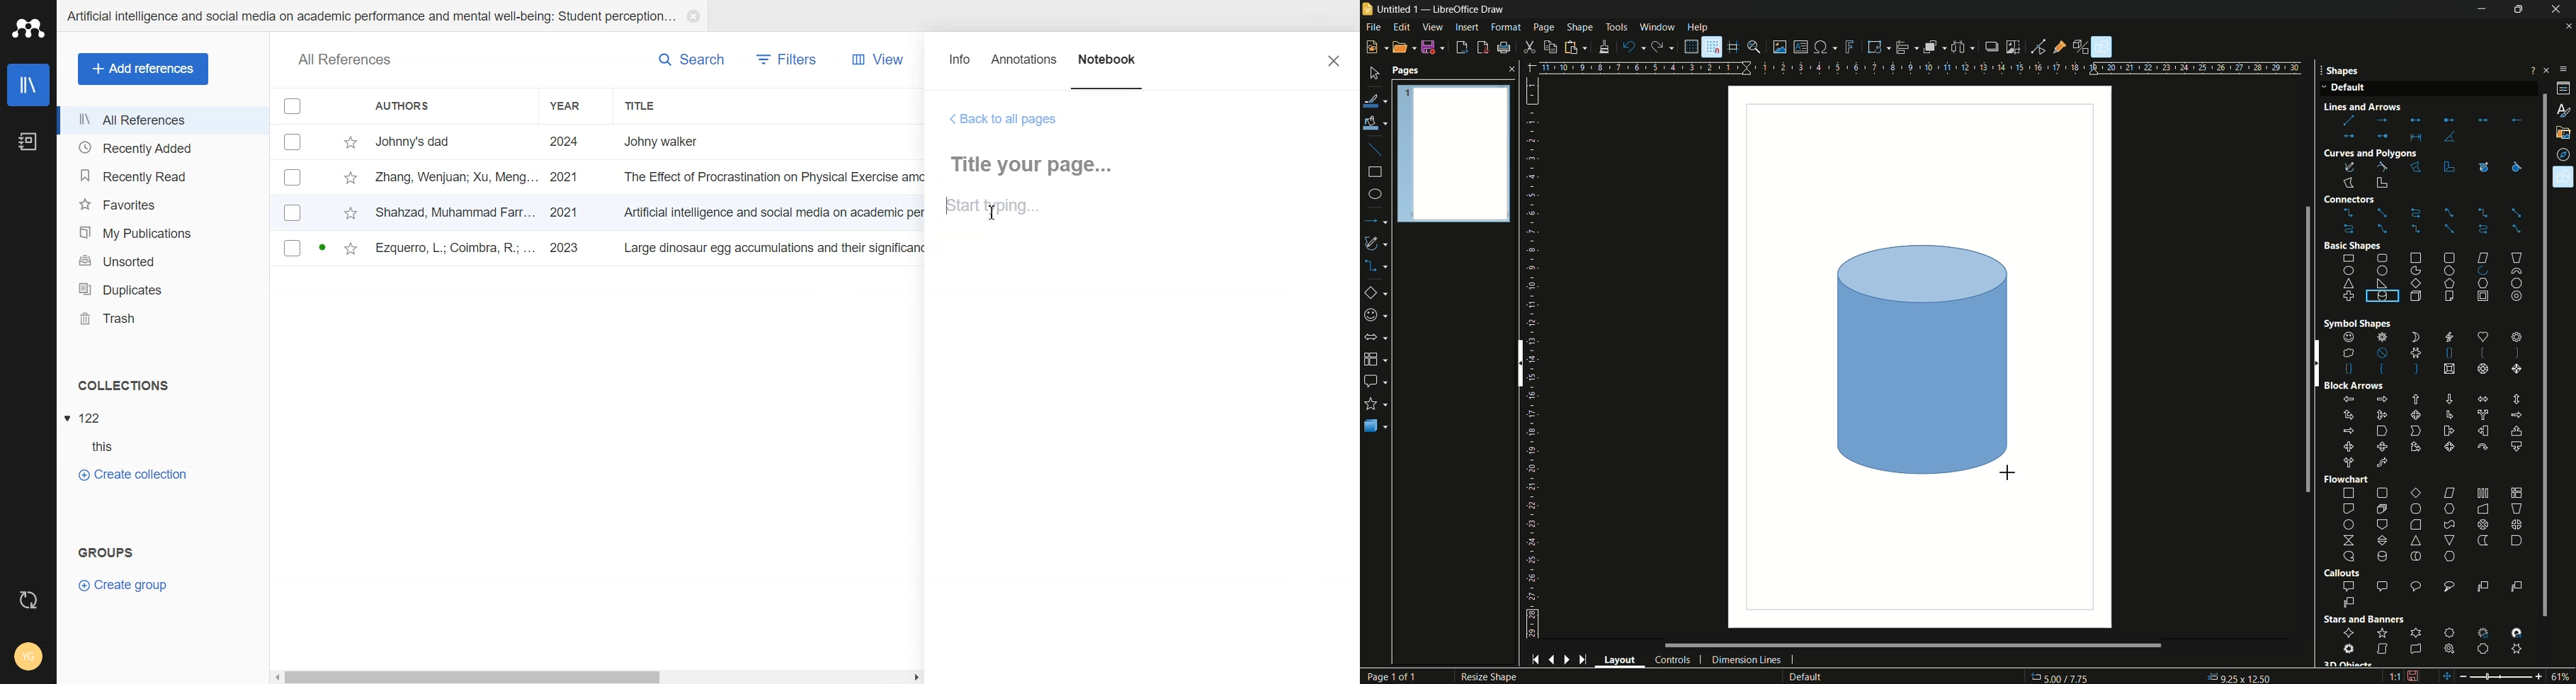  I want to click on gallery, so click(2565, 133).